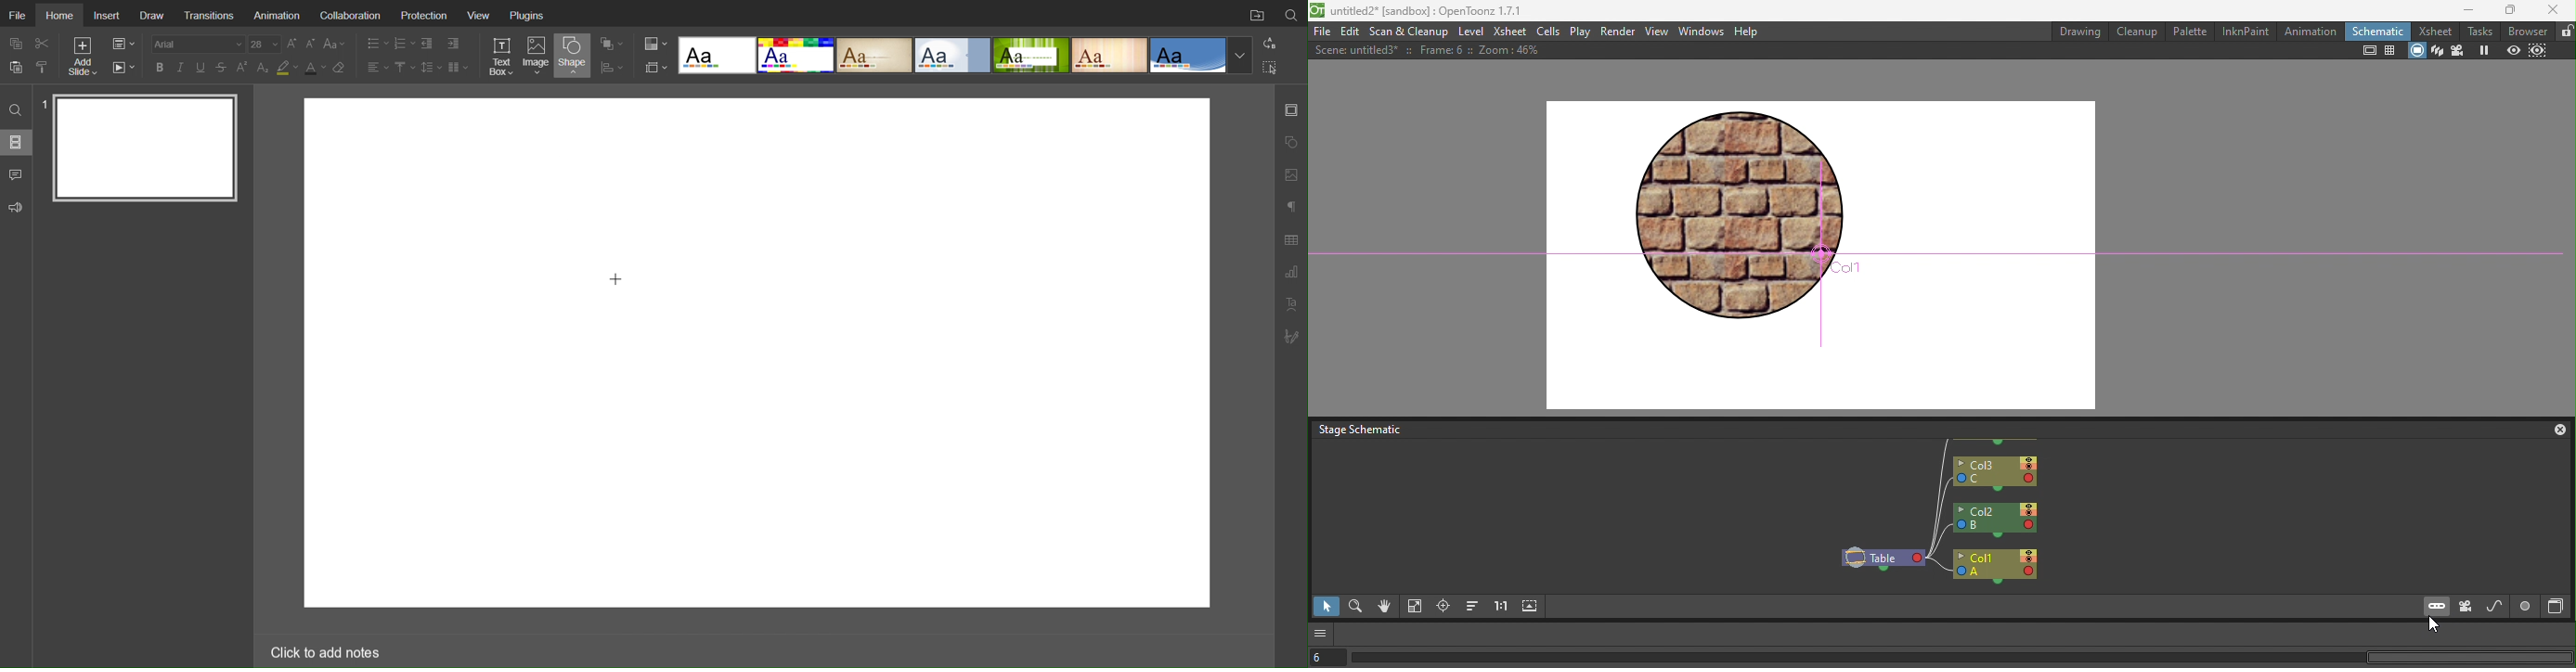 The height and width of the screenshot is (672, 2576). Describe the element at coordinates (314, 68) in the screenshot. I see `Text Color` at that location.